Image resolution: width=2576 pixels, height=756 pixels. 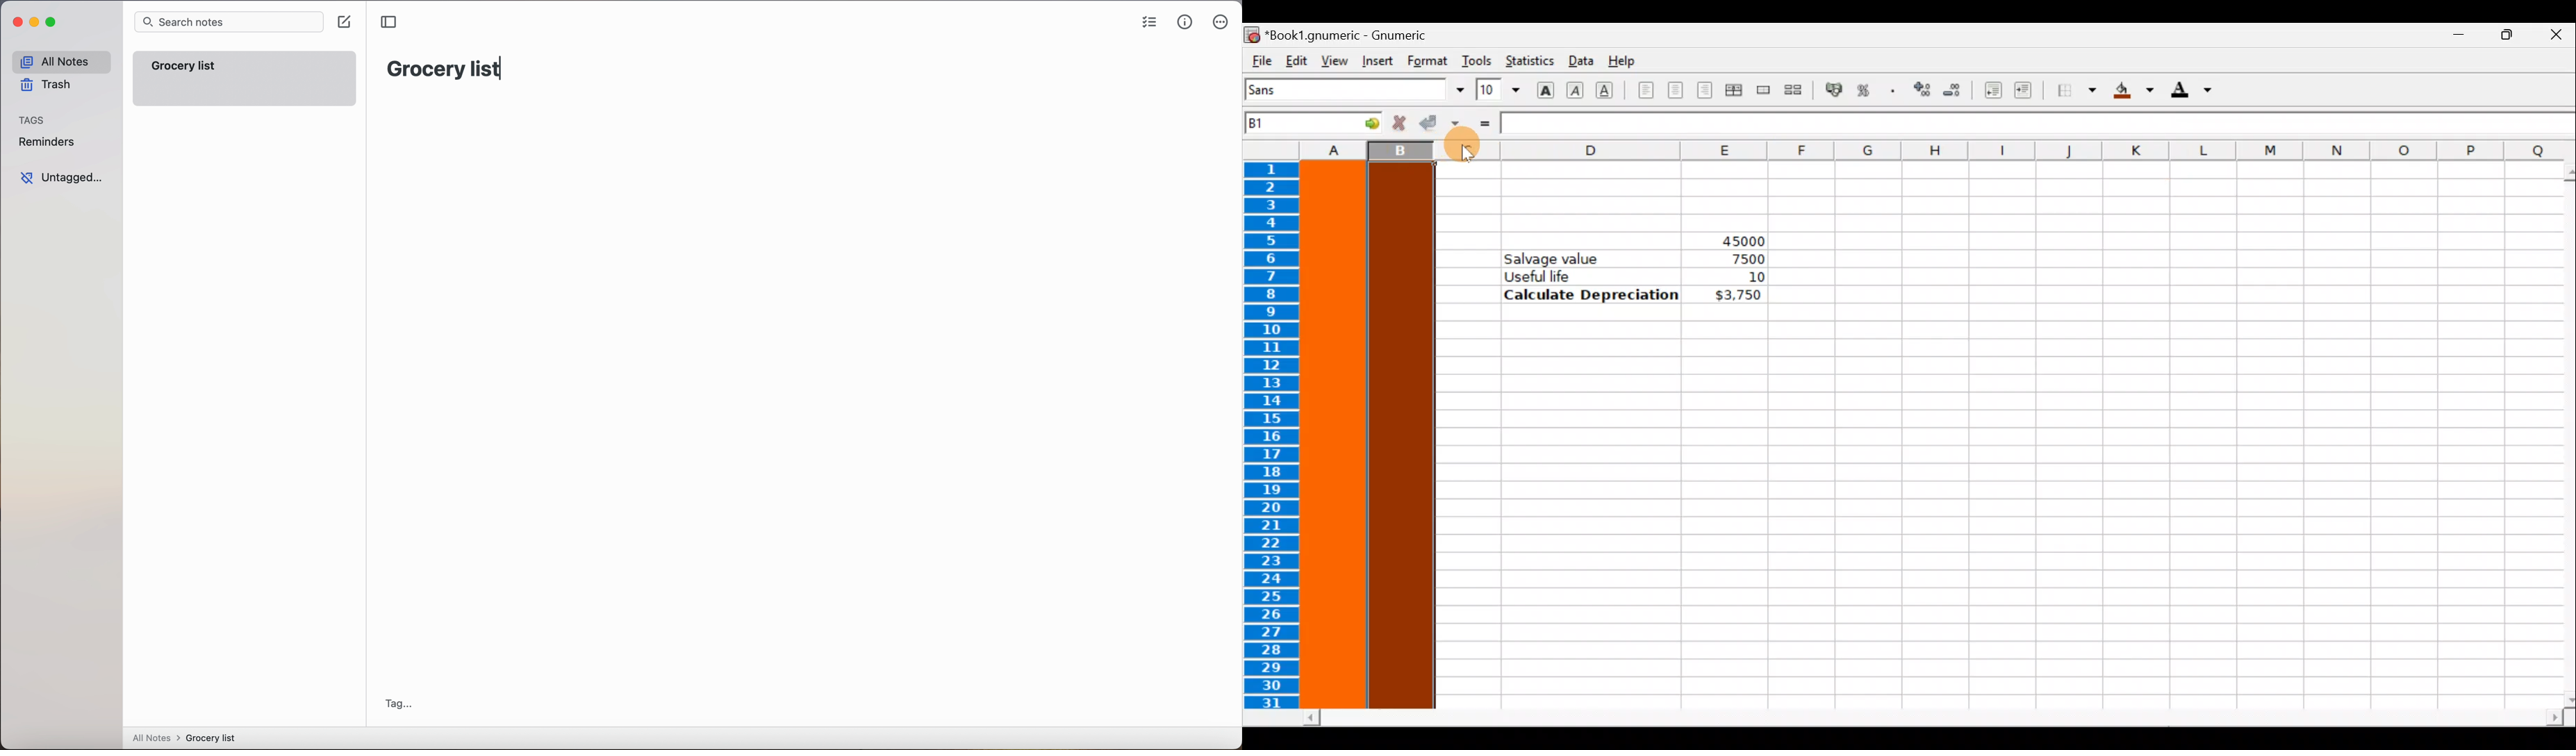 I want to click on trash, so click(x=44, y=87).